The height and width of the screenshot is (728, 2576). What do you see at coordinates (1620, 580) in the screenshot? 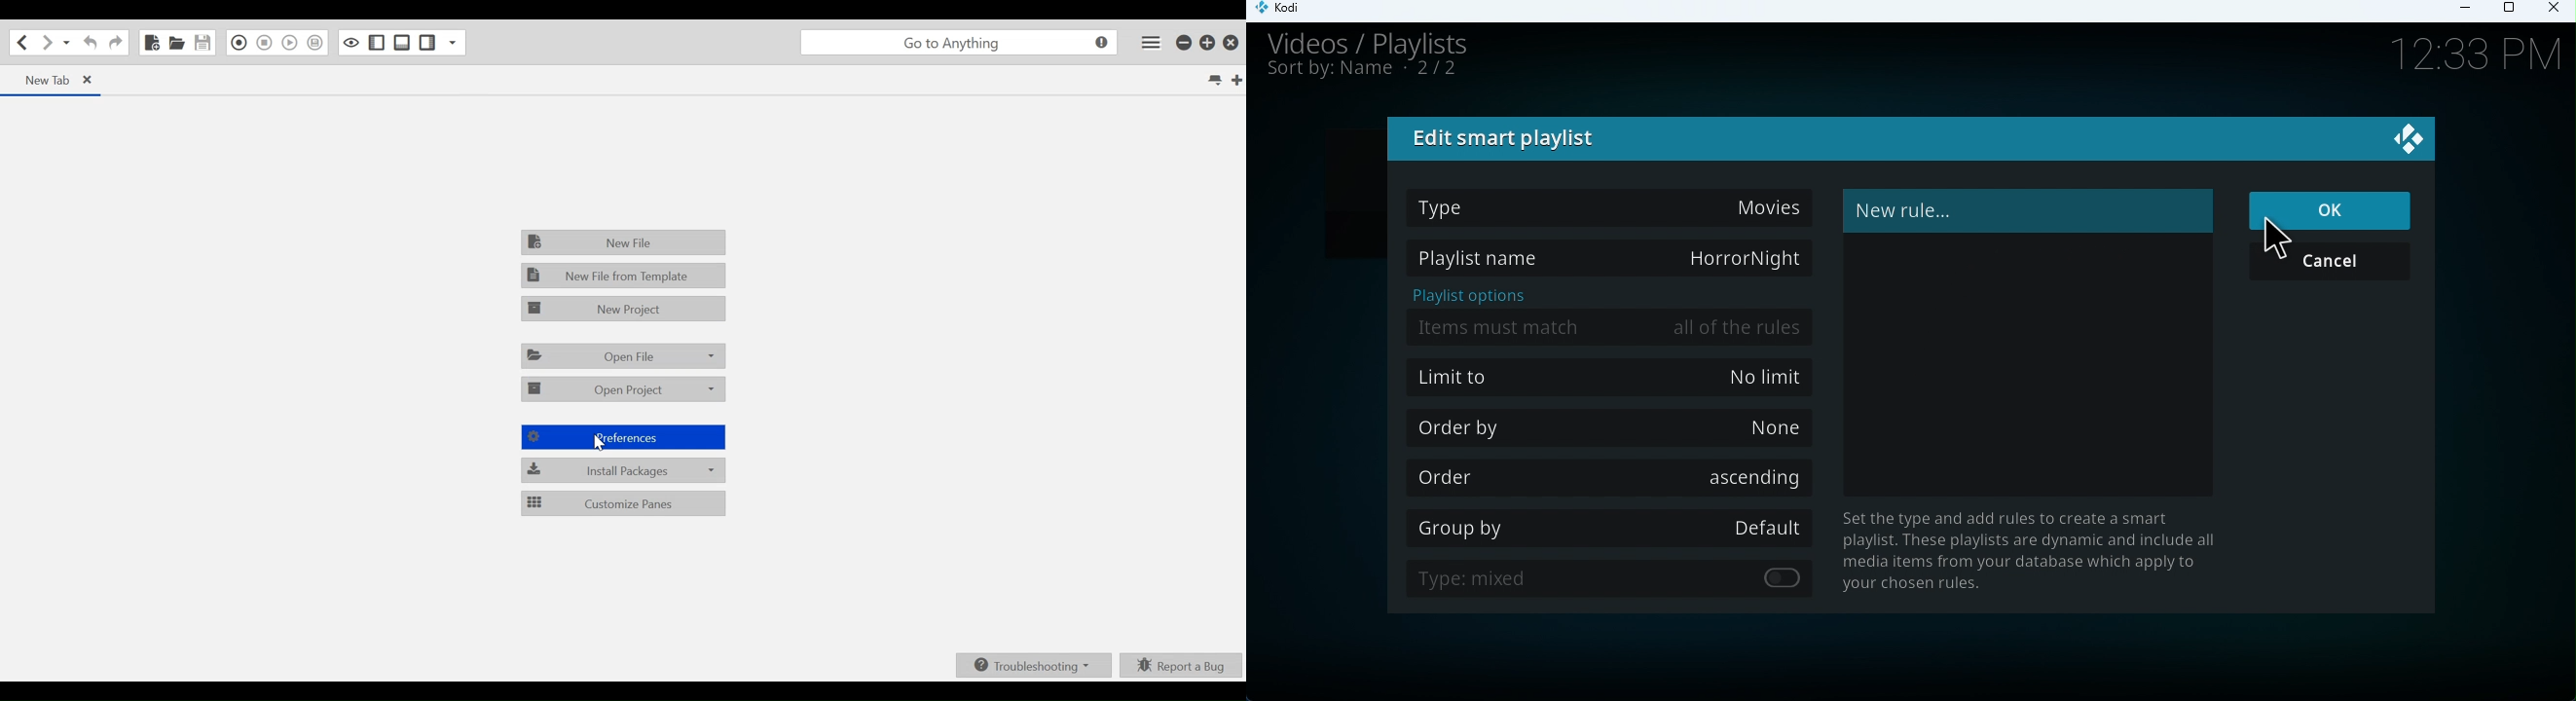
I see `Type: mixed` at bounding box center [1620, 580].